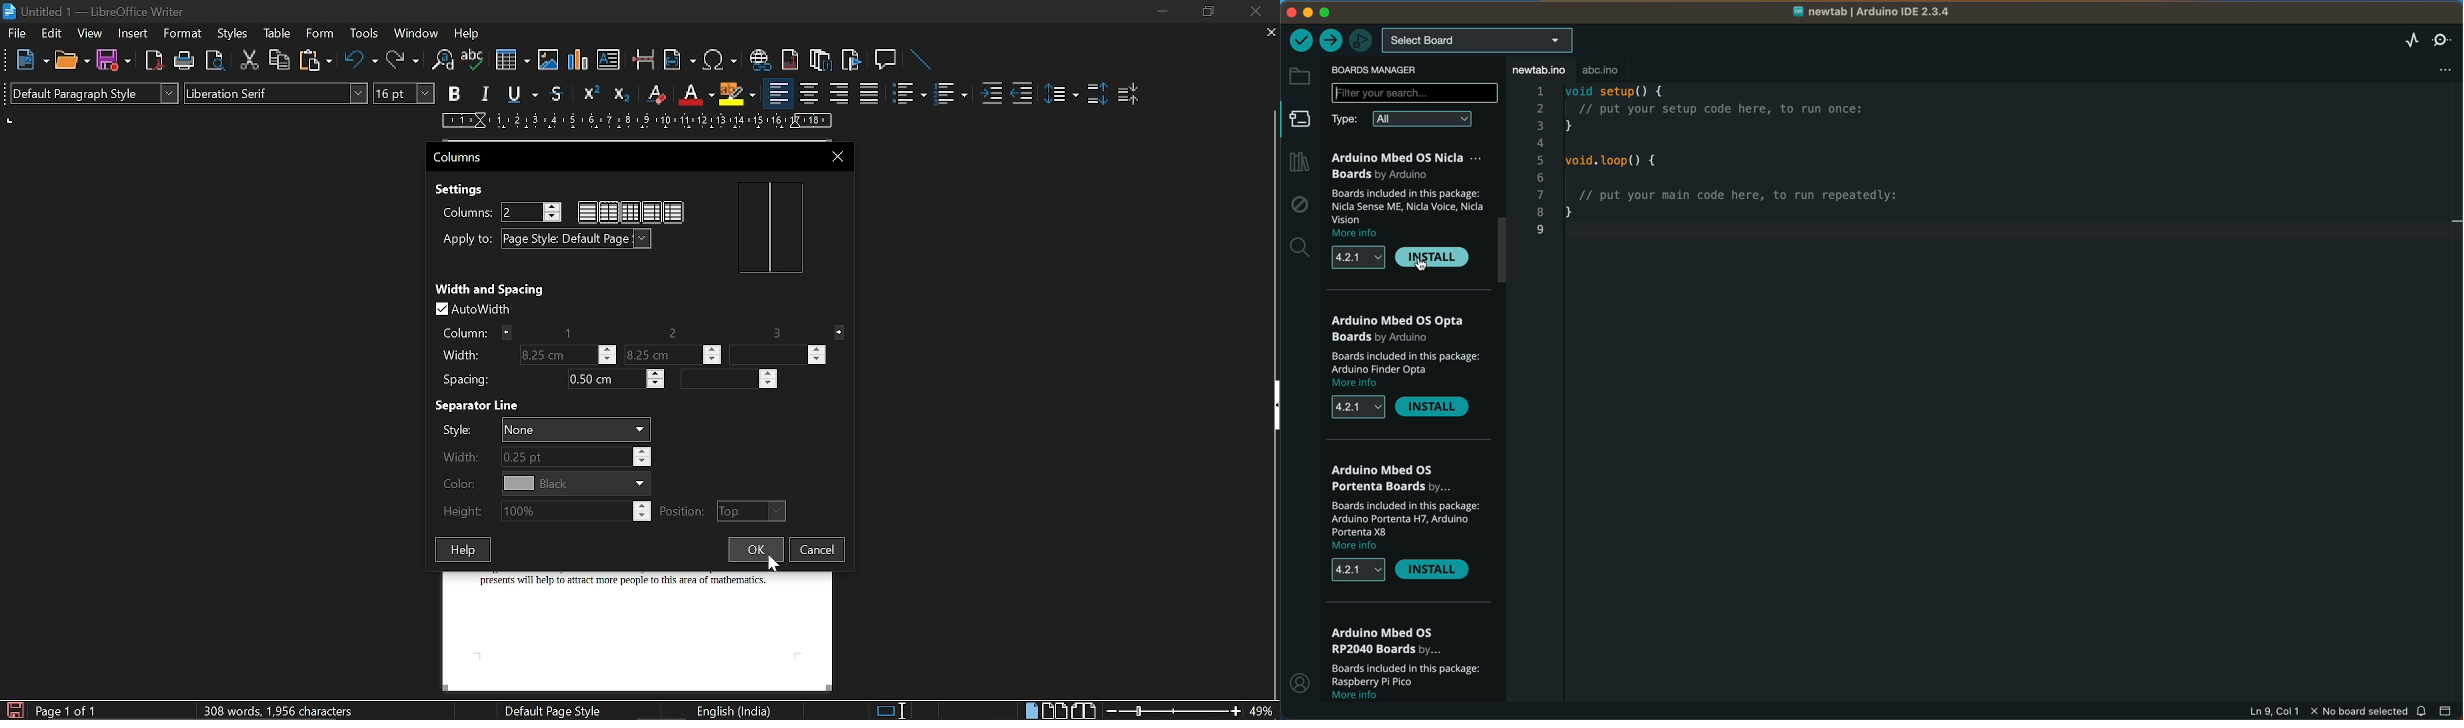 The height and width of the screenshot is (728, 2464). Describe the element at coordinates (909, 94) in the screenshot. I see `Toggle unordered list` at that location.